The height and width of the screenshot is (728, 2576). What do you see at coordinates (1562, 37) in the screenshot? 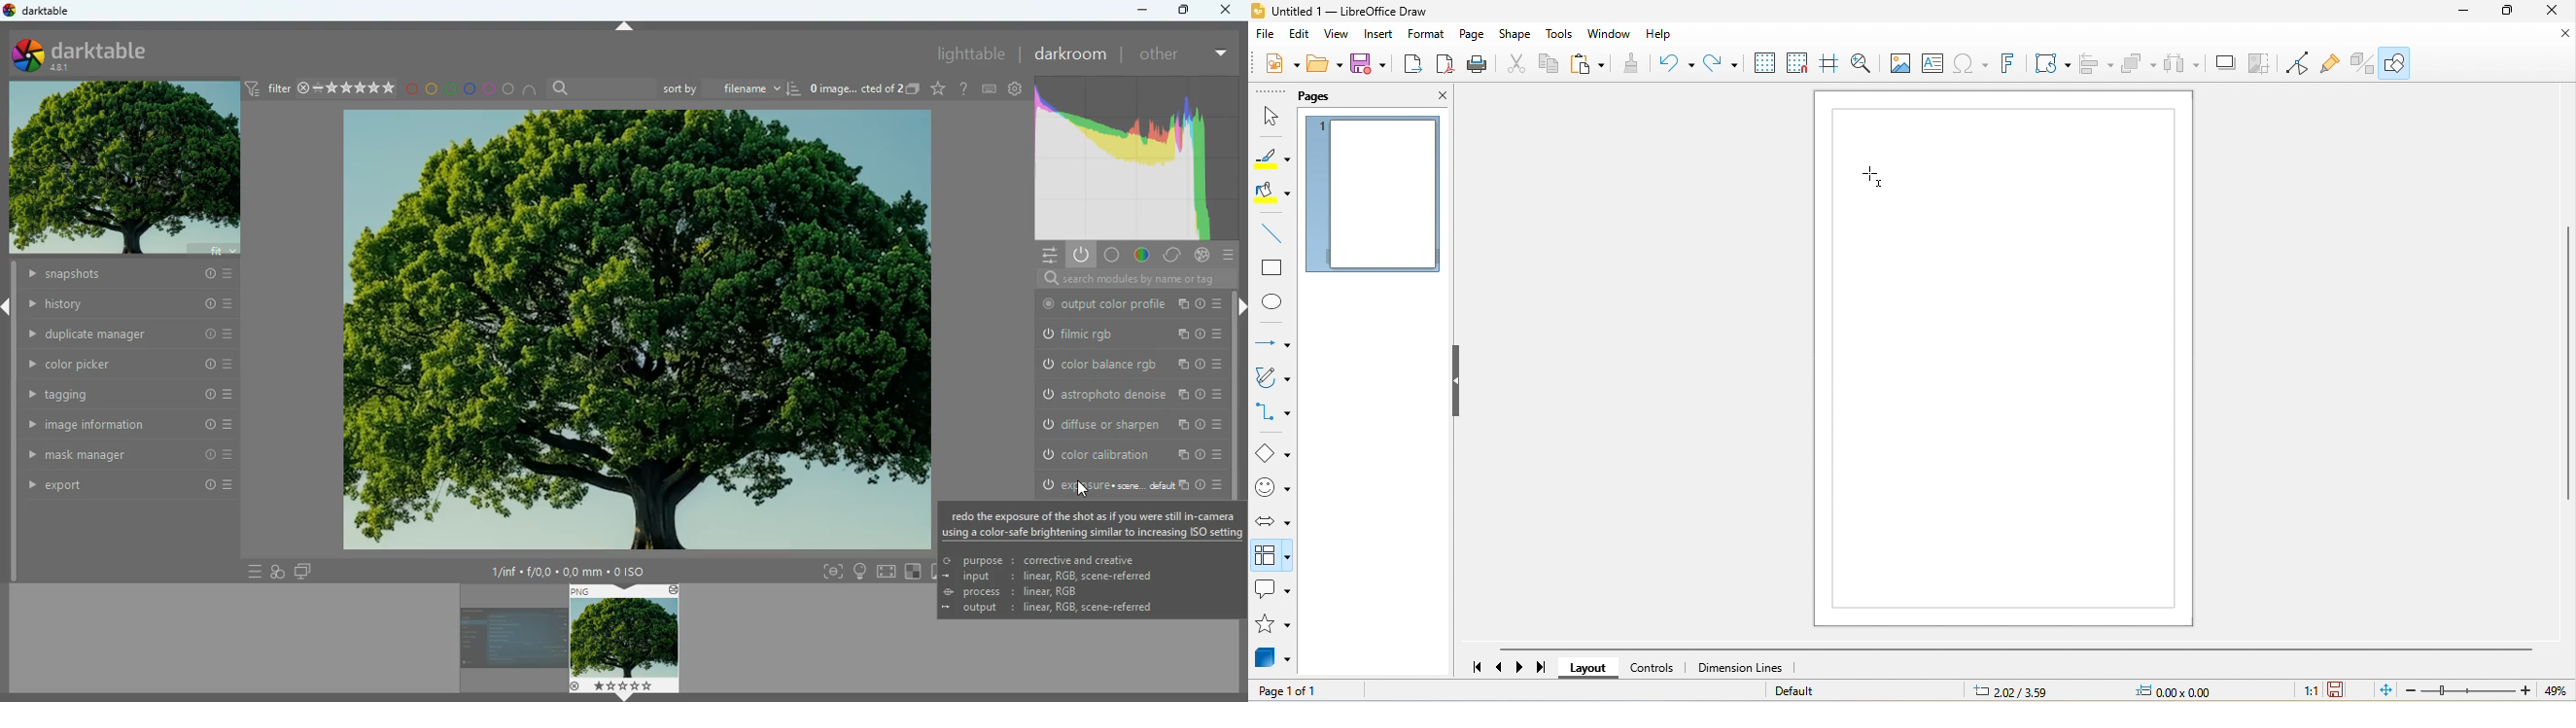
I see `tools` at bounding box center [1562, 37].